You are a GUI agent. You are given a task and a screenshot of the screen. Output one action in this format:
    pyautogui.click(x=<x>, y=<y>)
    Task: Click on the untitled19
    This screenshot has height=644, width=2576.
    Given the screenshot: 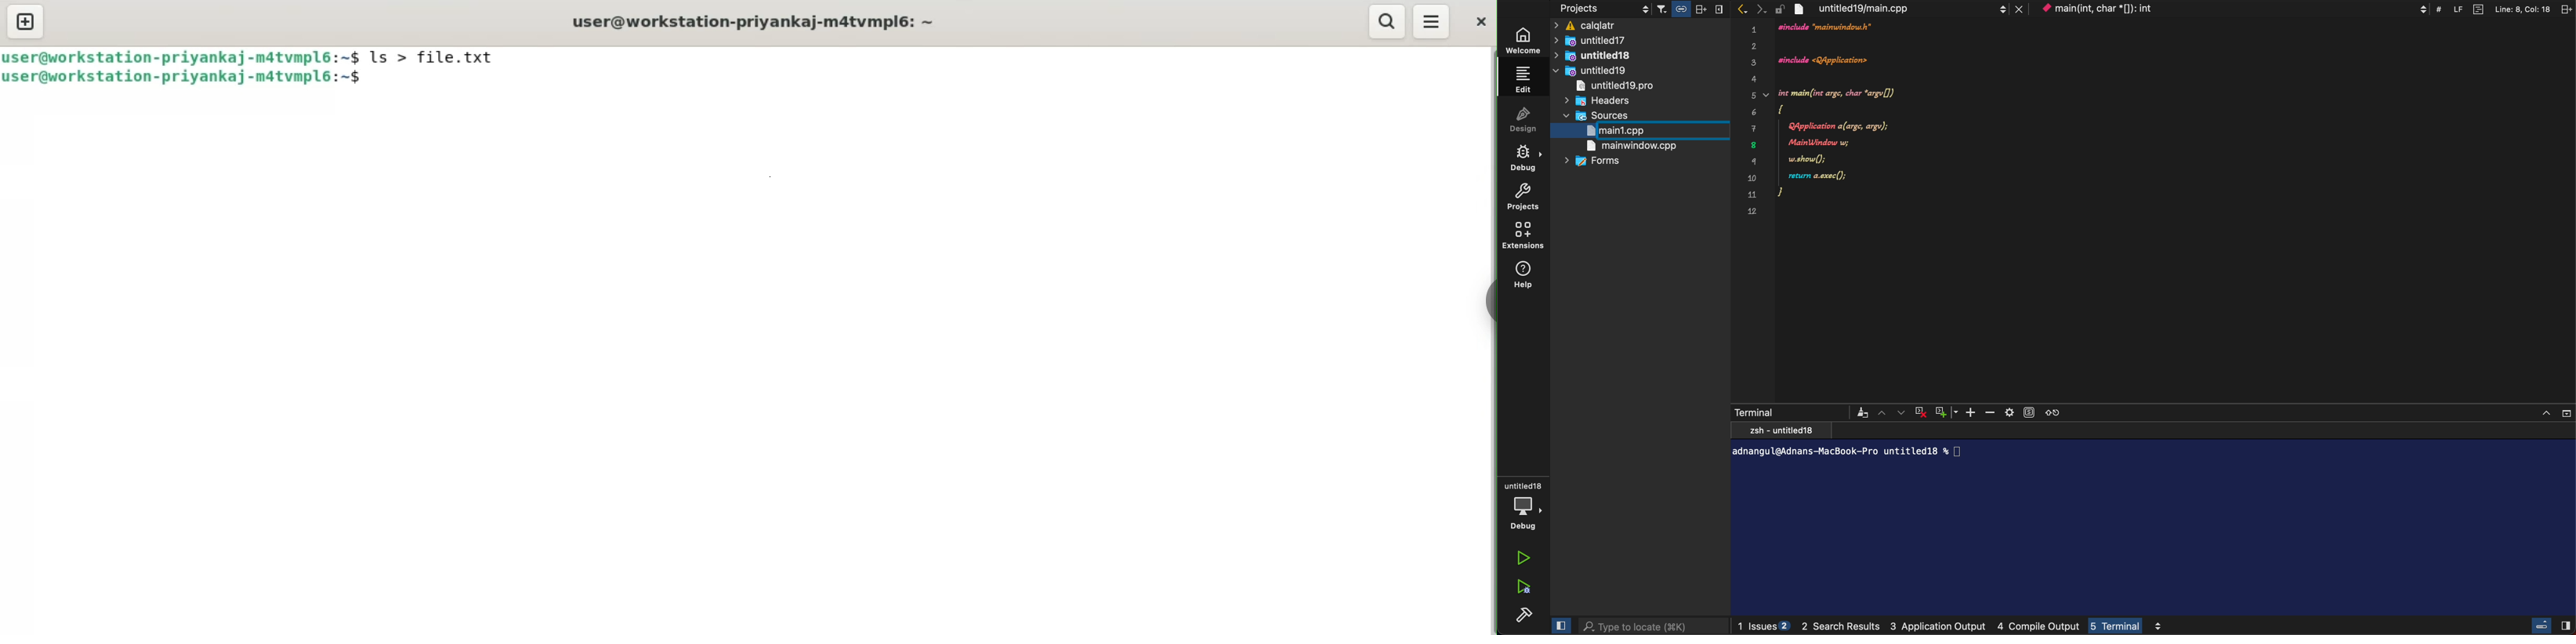 What is the action you would take?
    pyautogui.click(x=1589, y=70)
    